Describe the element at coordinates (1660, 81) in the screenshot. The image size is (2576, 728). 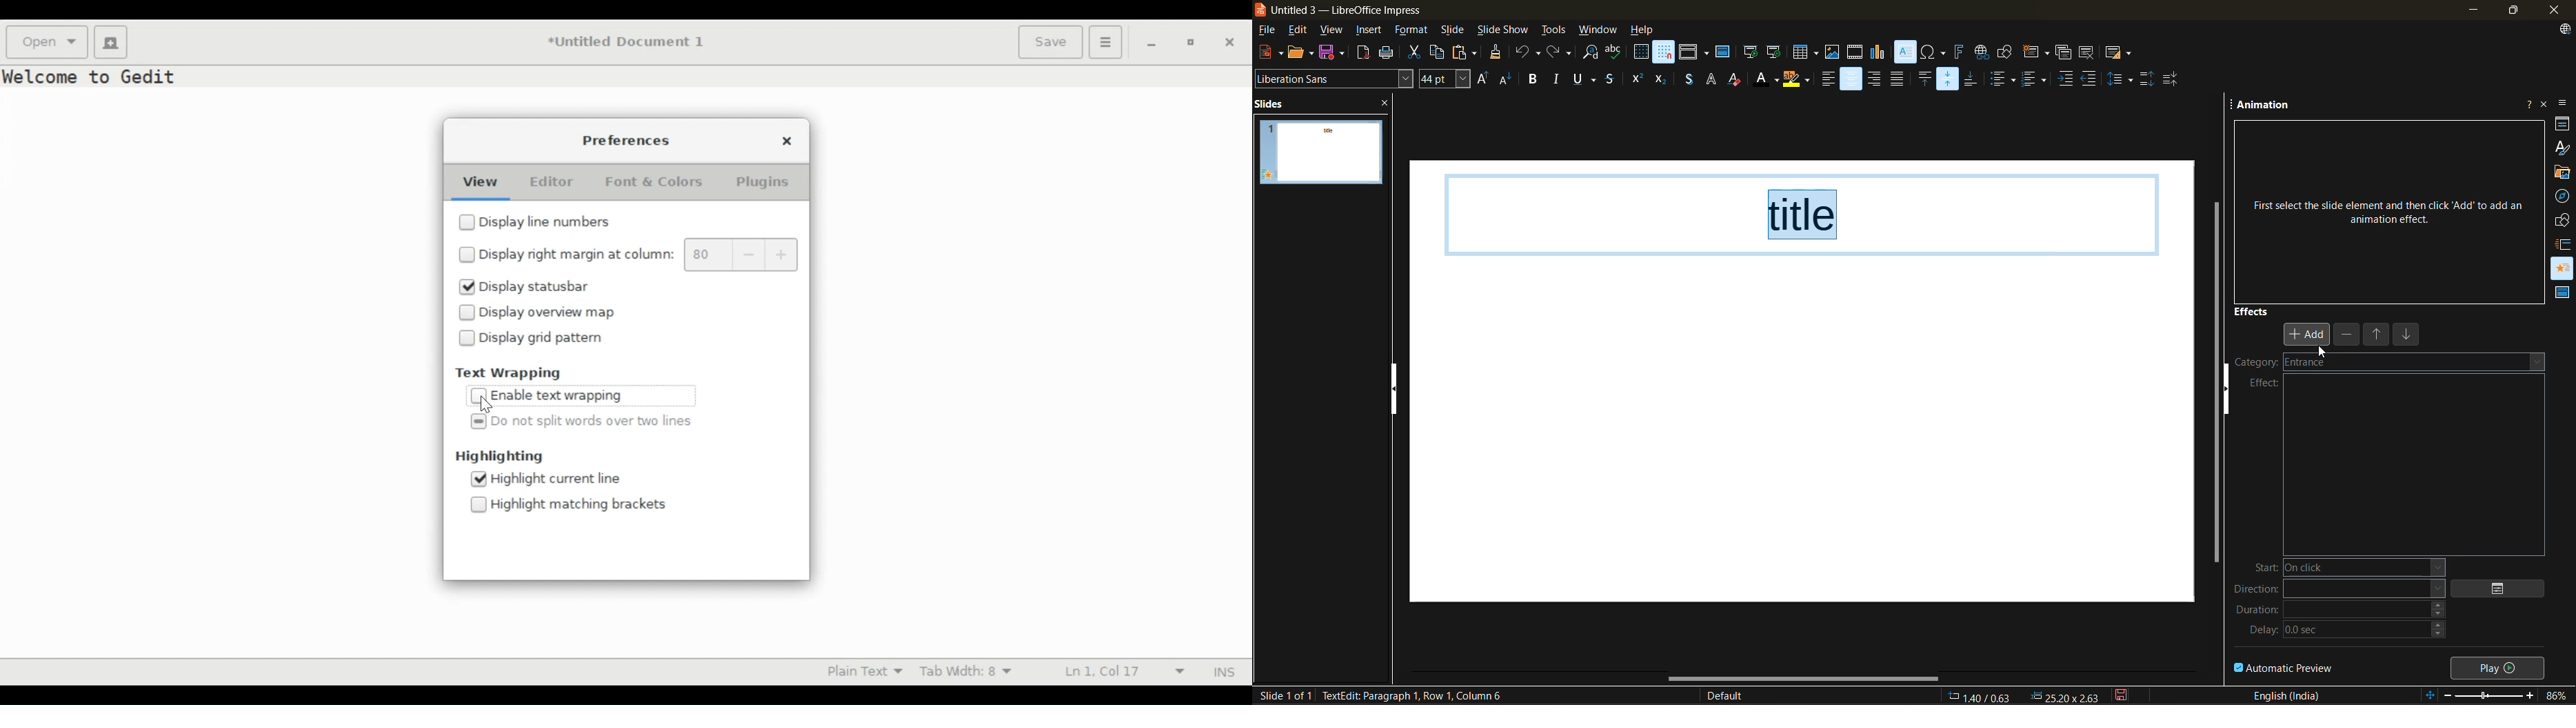
I see `subscript` at that location.